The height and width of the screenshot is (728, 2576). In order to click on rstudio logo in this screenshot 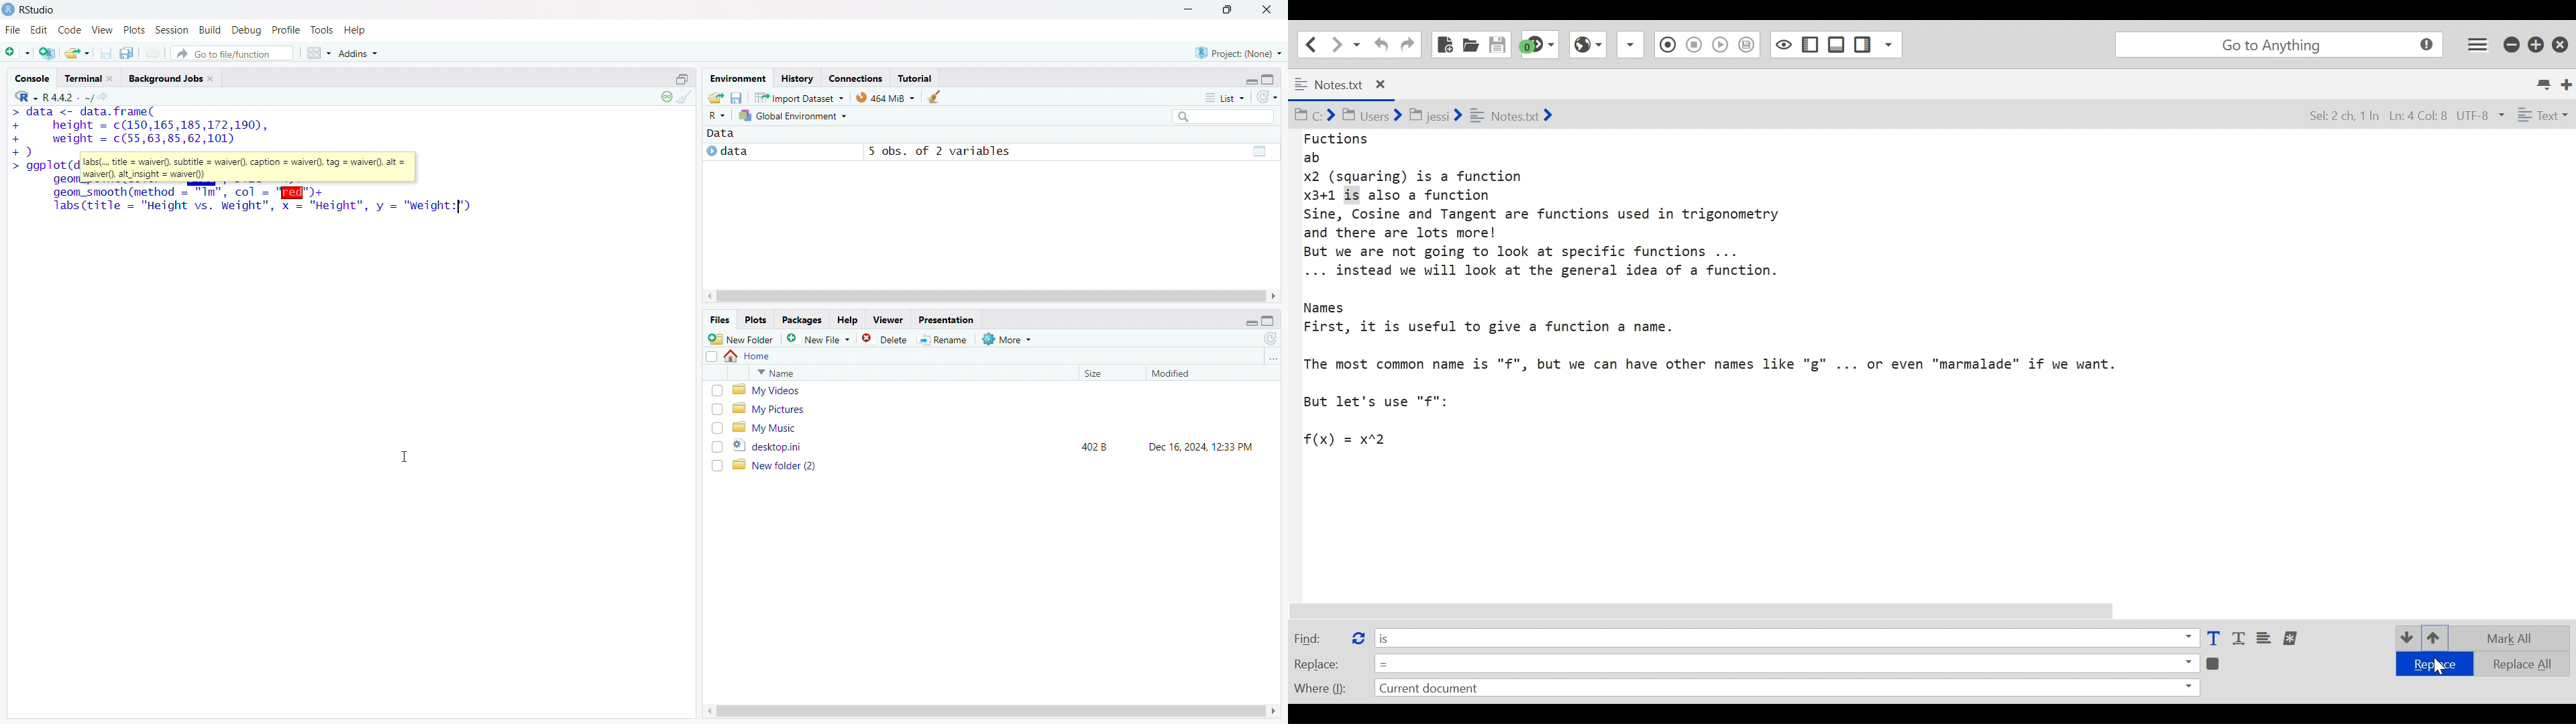, I will do `click(8, 9)`.